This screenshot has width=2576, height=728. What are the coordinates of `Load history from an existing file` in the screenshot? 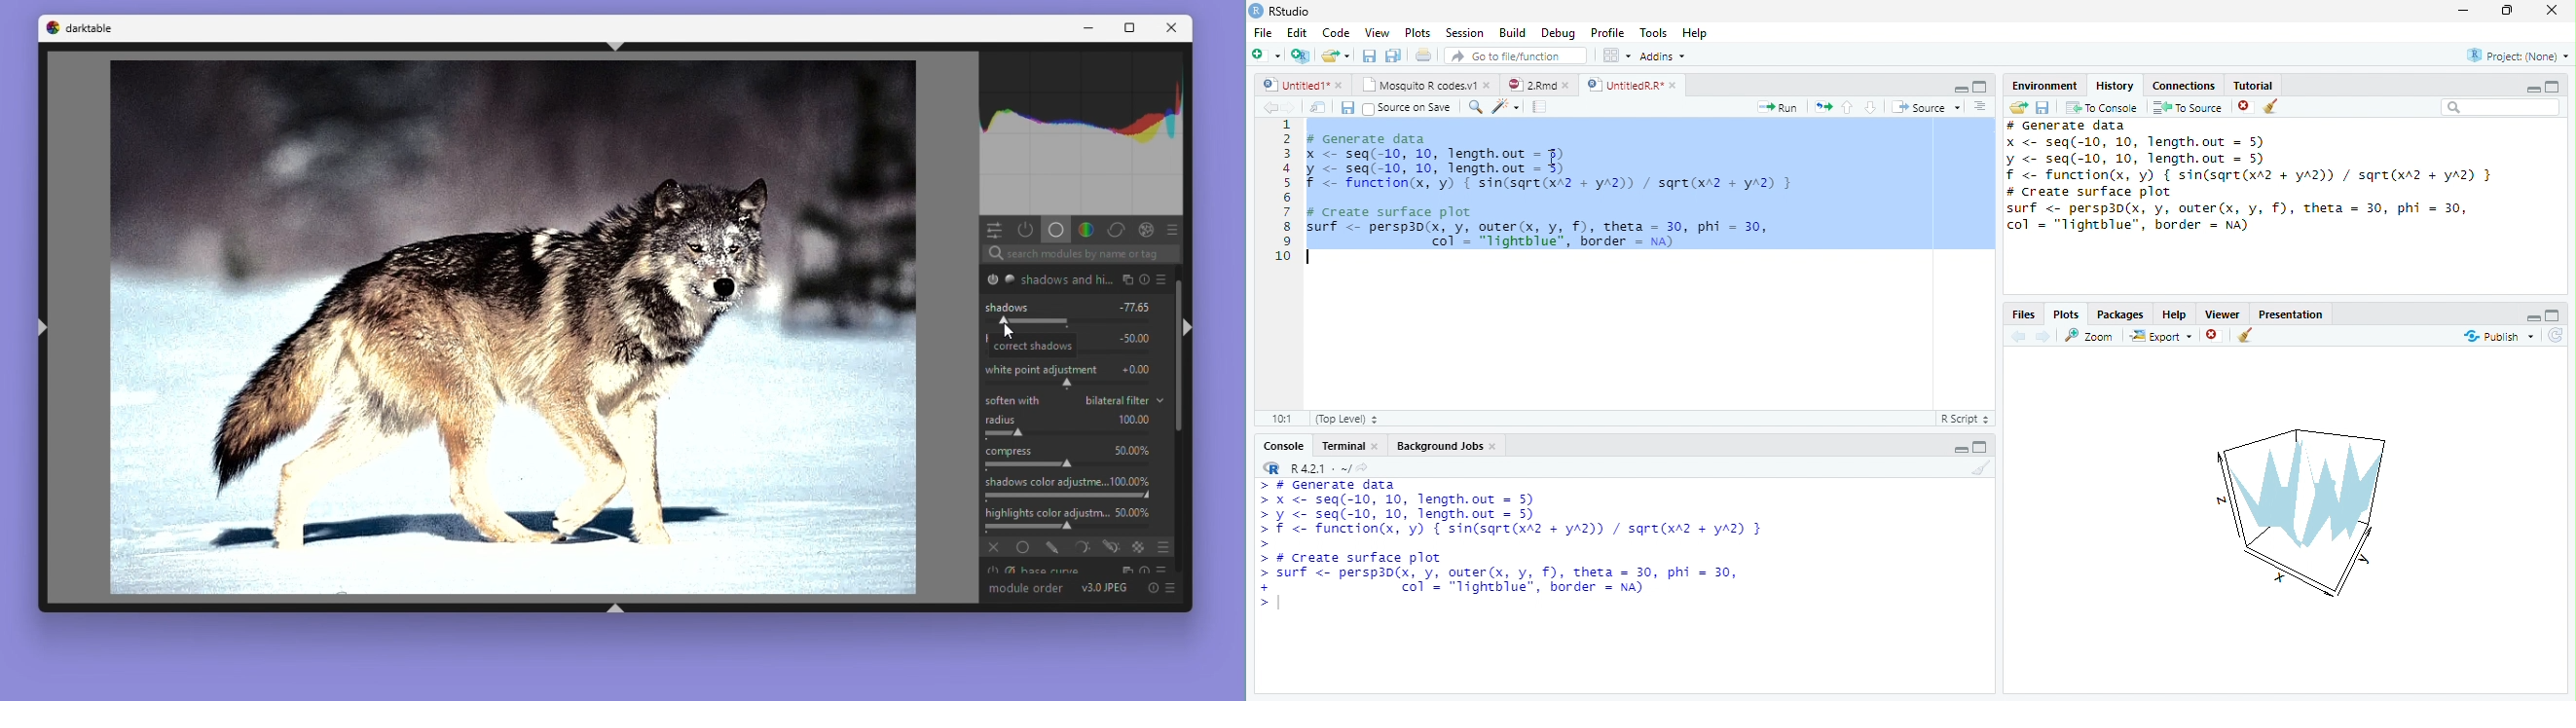 It's located at (2017, 108).